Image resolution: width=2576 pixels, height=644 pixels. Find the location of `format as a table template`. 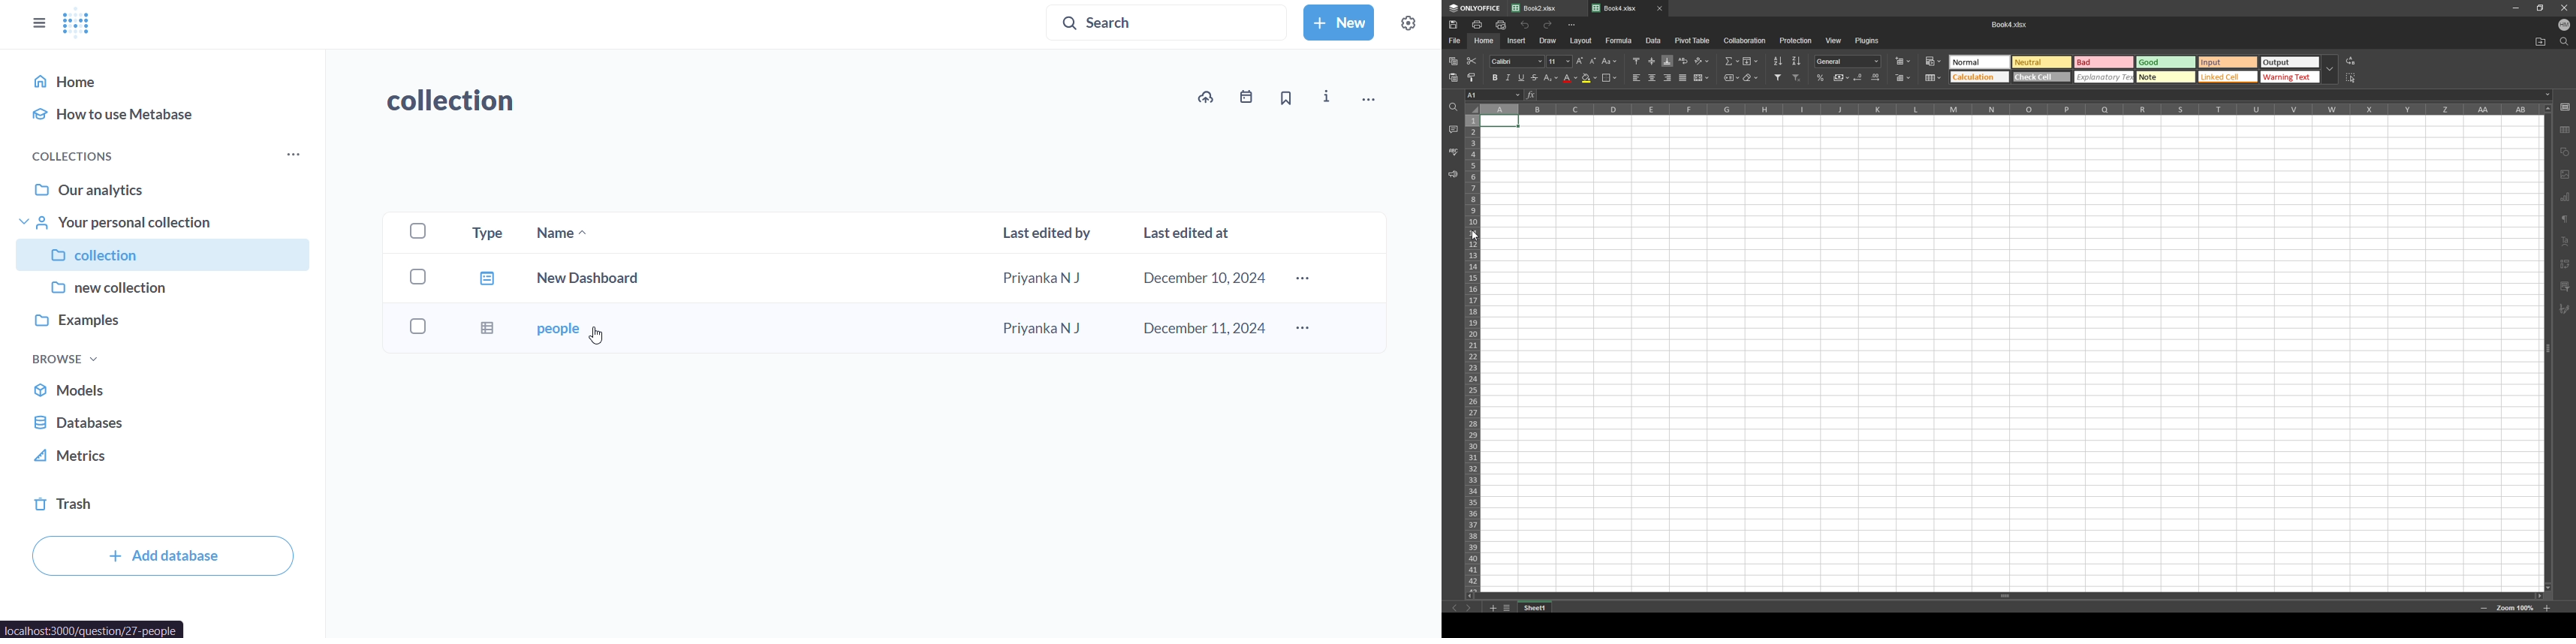

format as a table template is located at coordinates (1933, 78).